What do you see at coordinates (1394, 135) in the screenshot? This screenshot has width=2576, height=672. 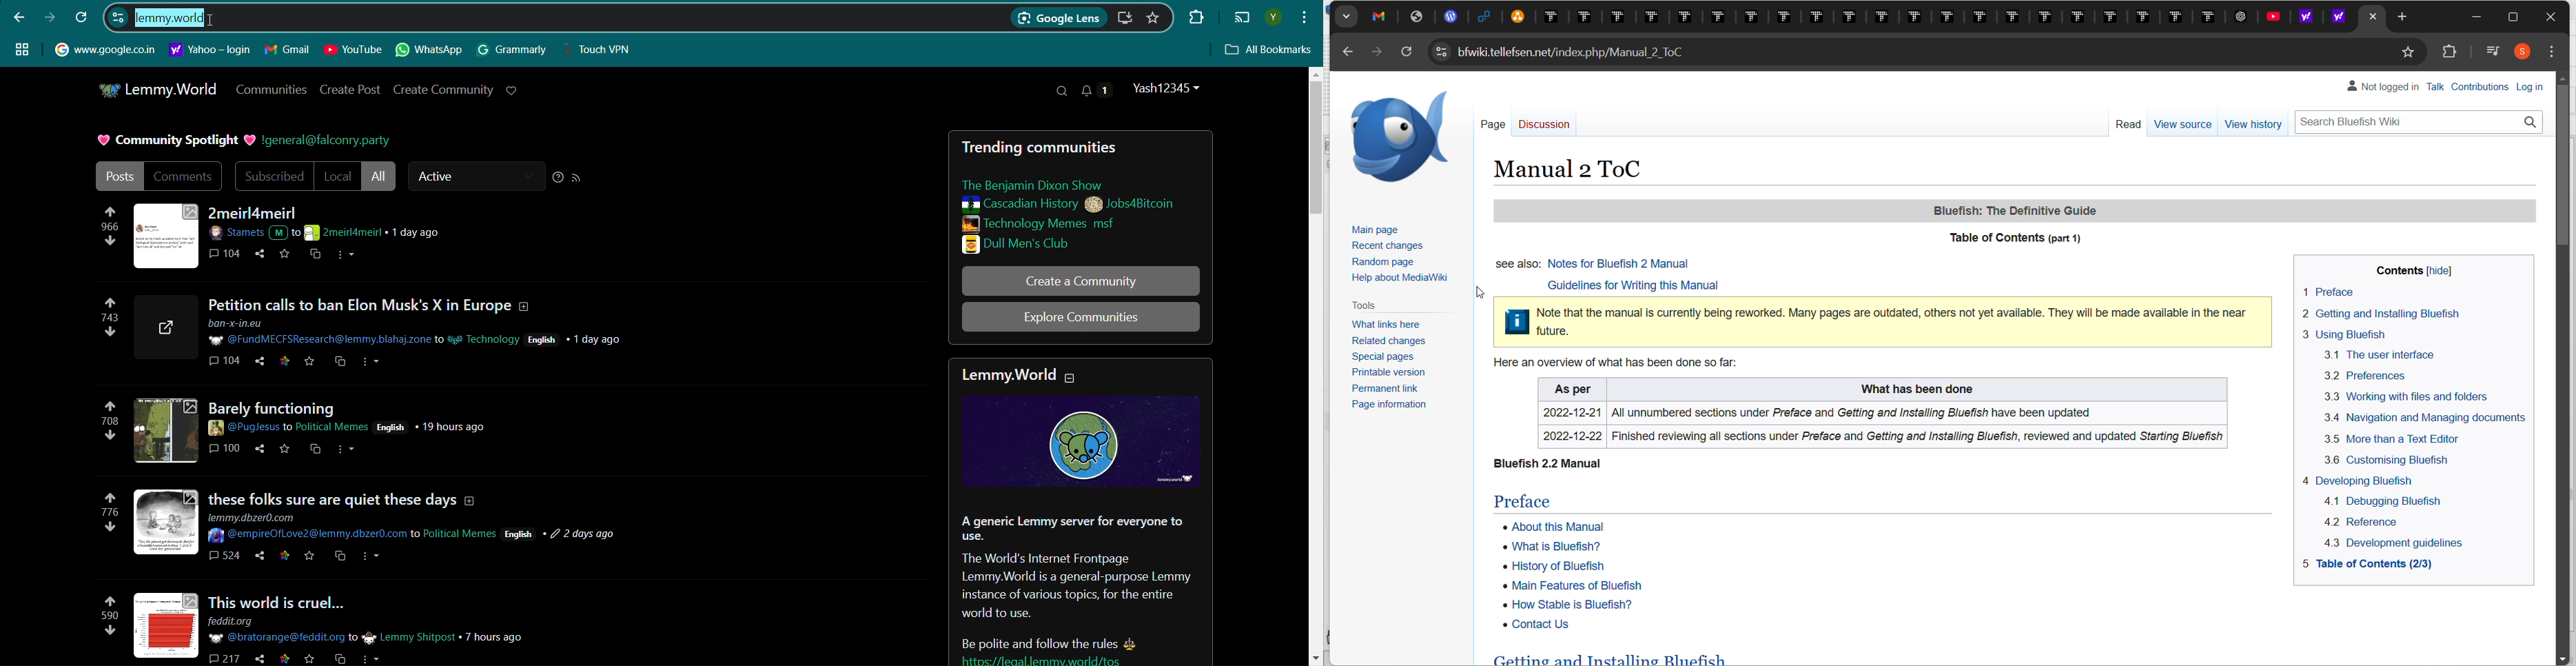 I see `image` at bounding box center [1394, 135].